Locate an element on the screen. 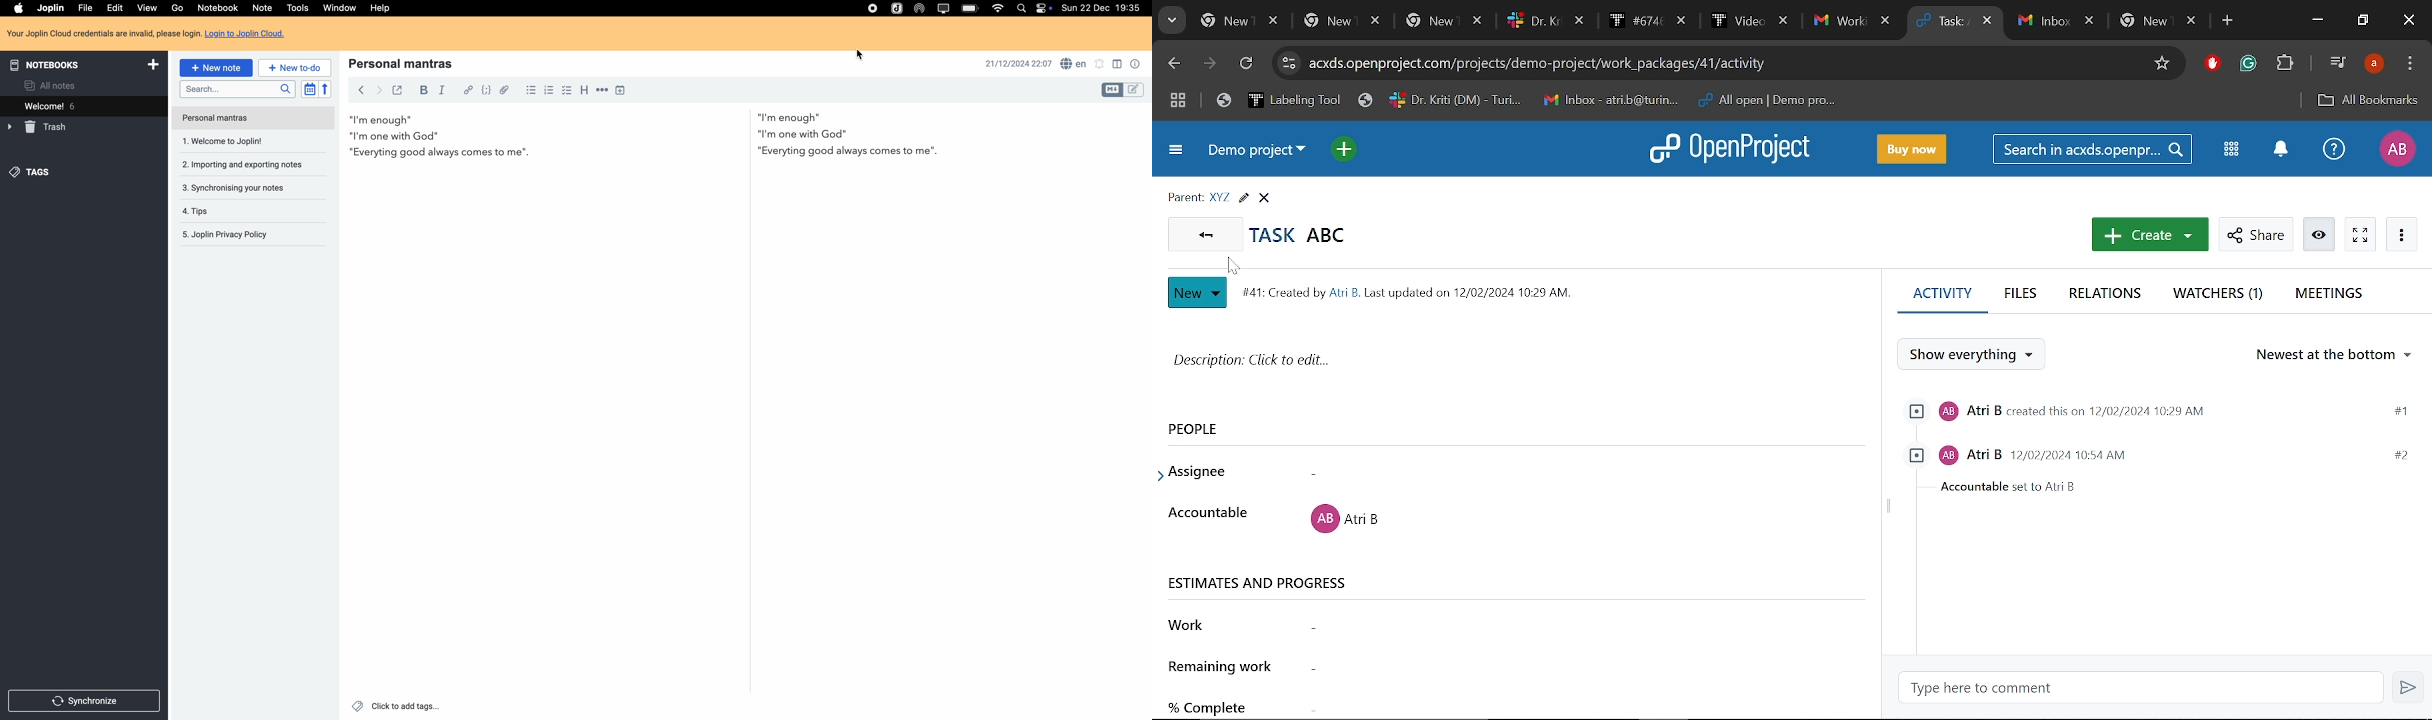 The image size is (2436, 728). Joplin icon is located at coordinates (897, 8).